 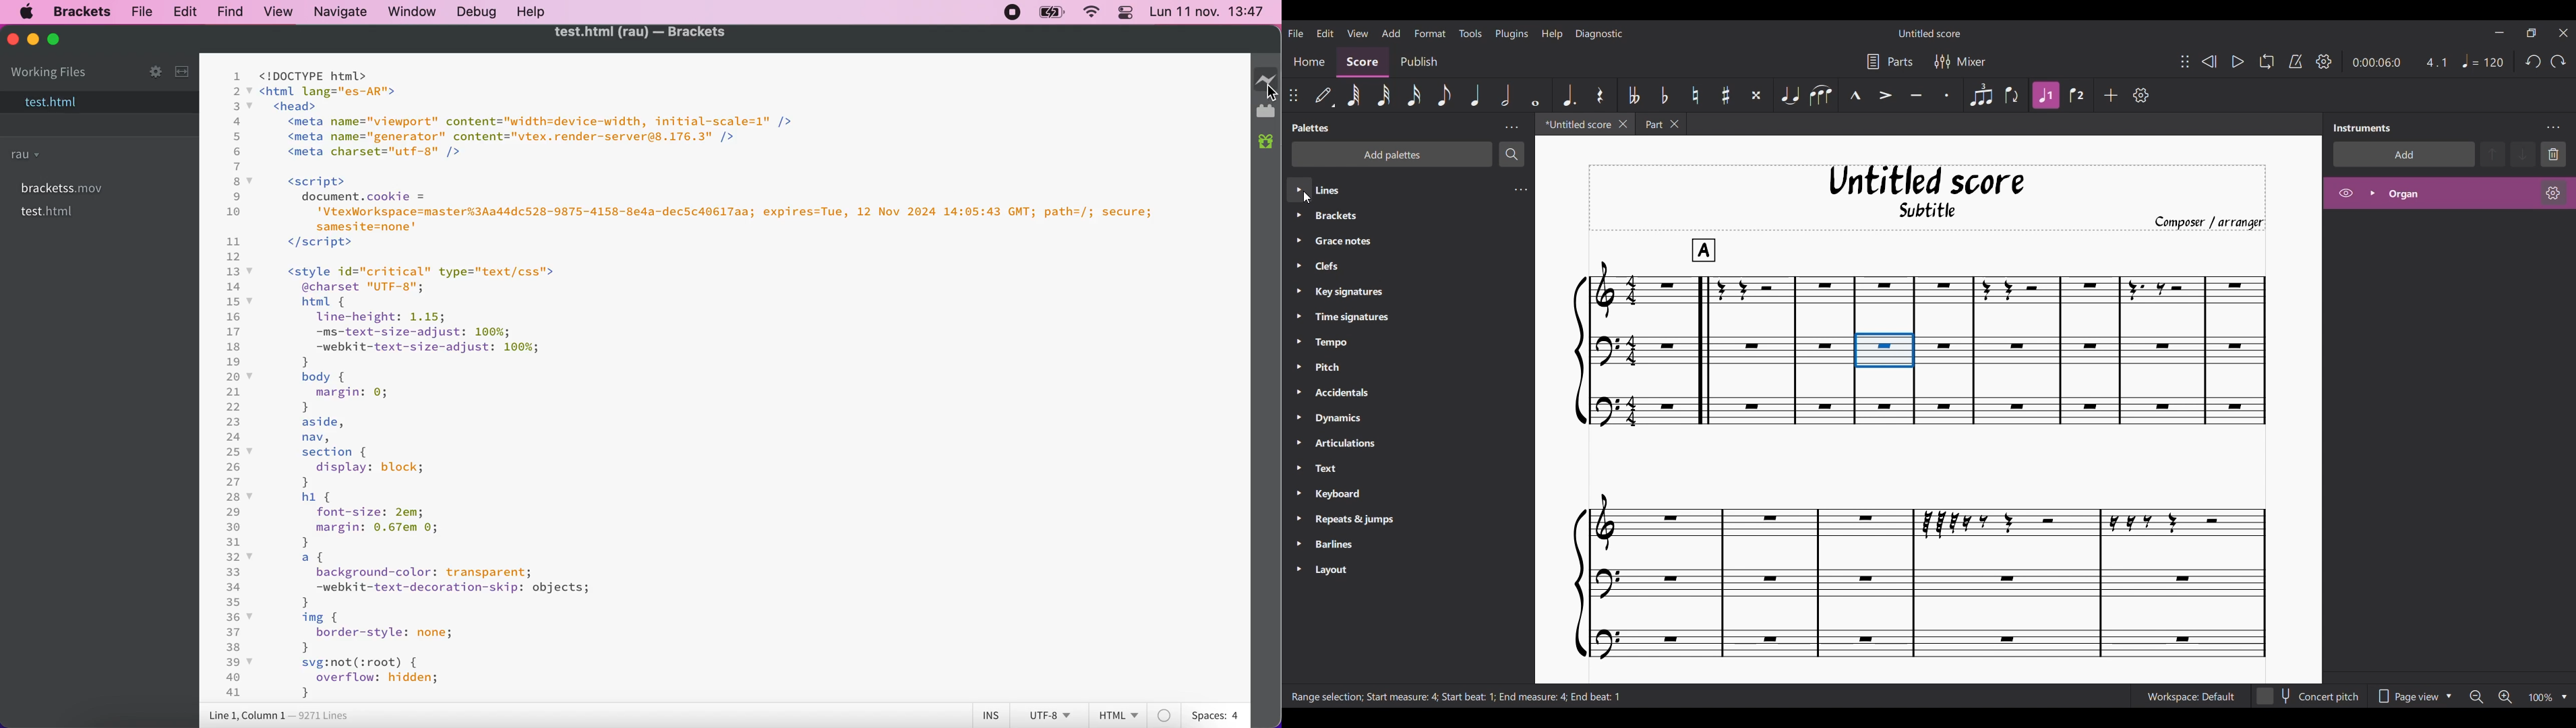 What do you see at coordinates (1011, 14) in the screenshot?
I see `recording stopped` at bounding box center [1011, 14].